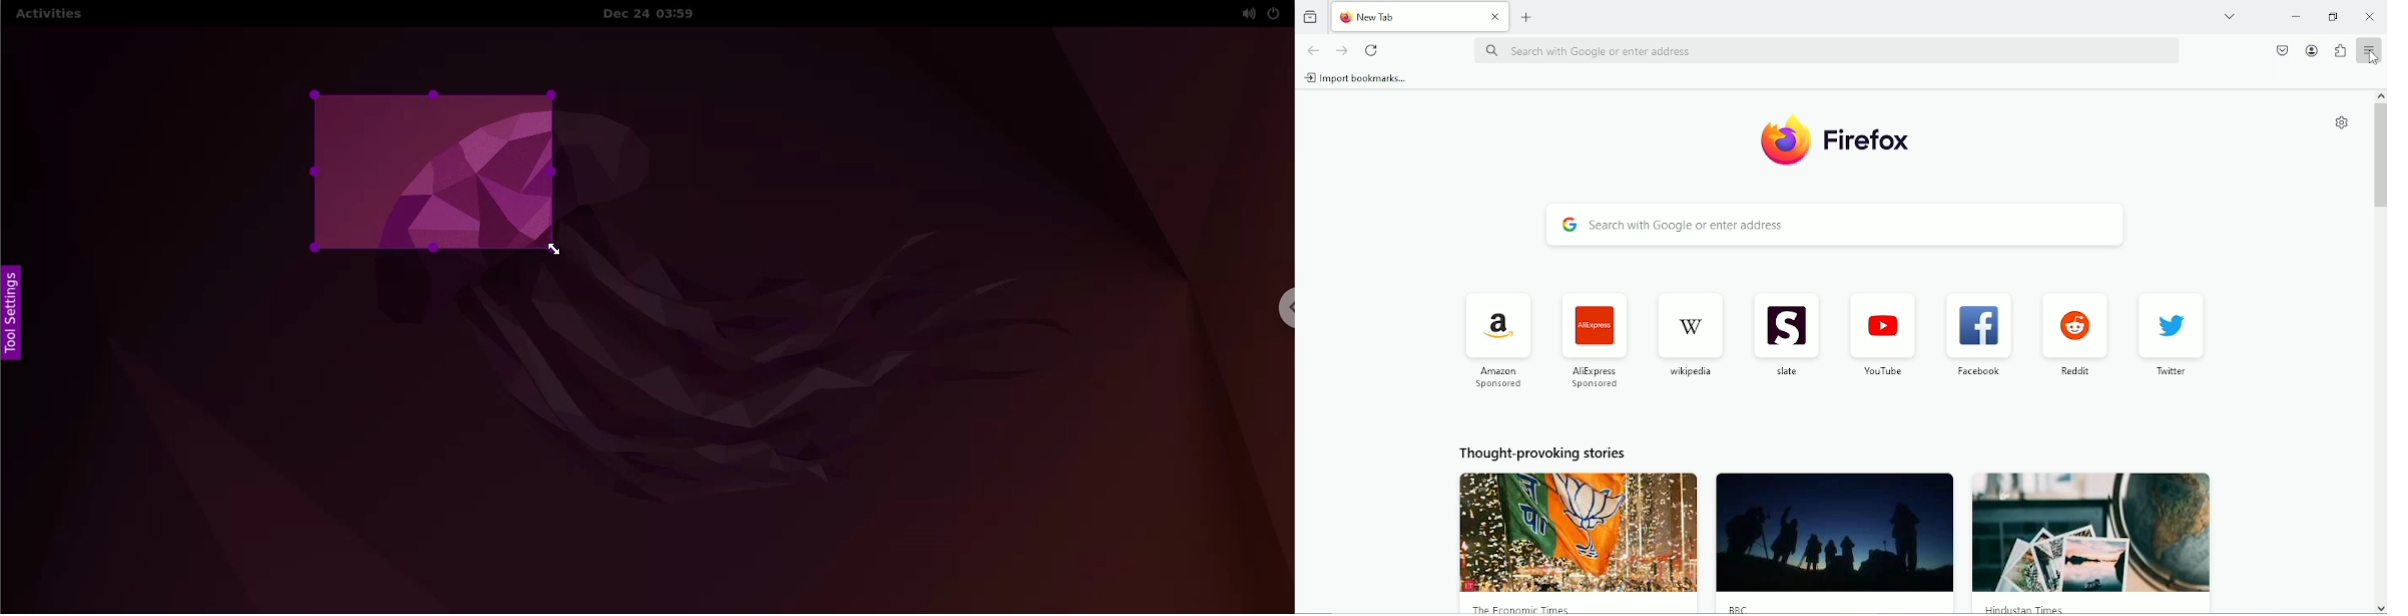 This screenshot has width=2408, height=616. I want to click on search bar, so click(1825, 52).